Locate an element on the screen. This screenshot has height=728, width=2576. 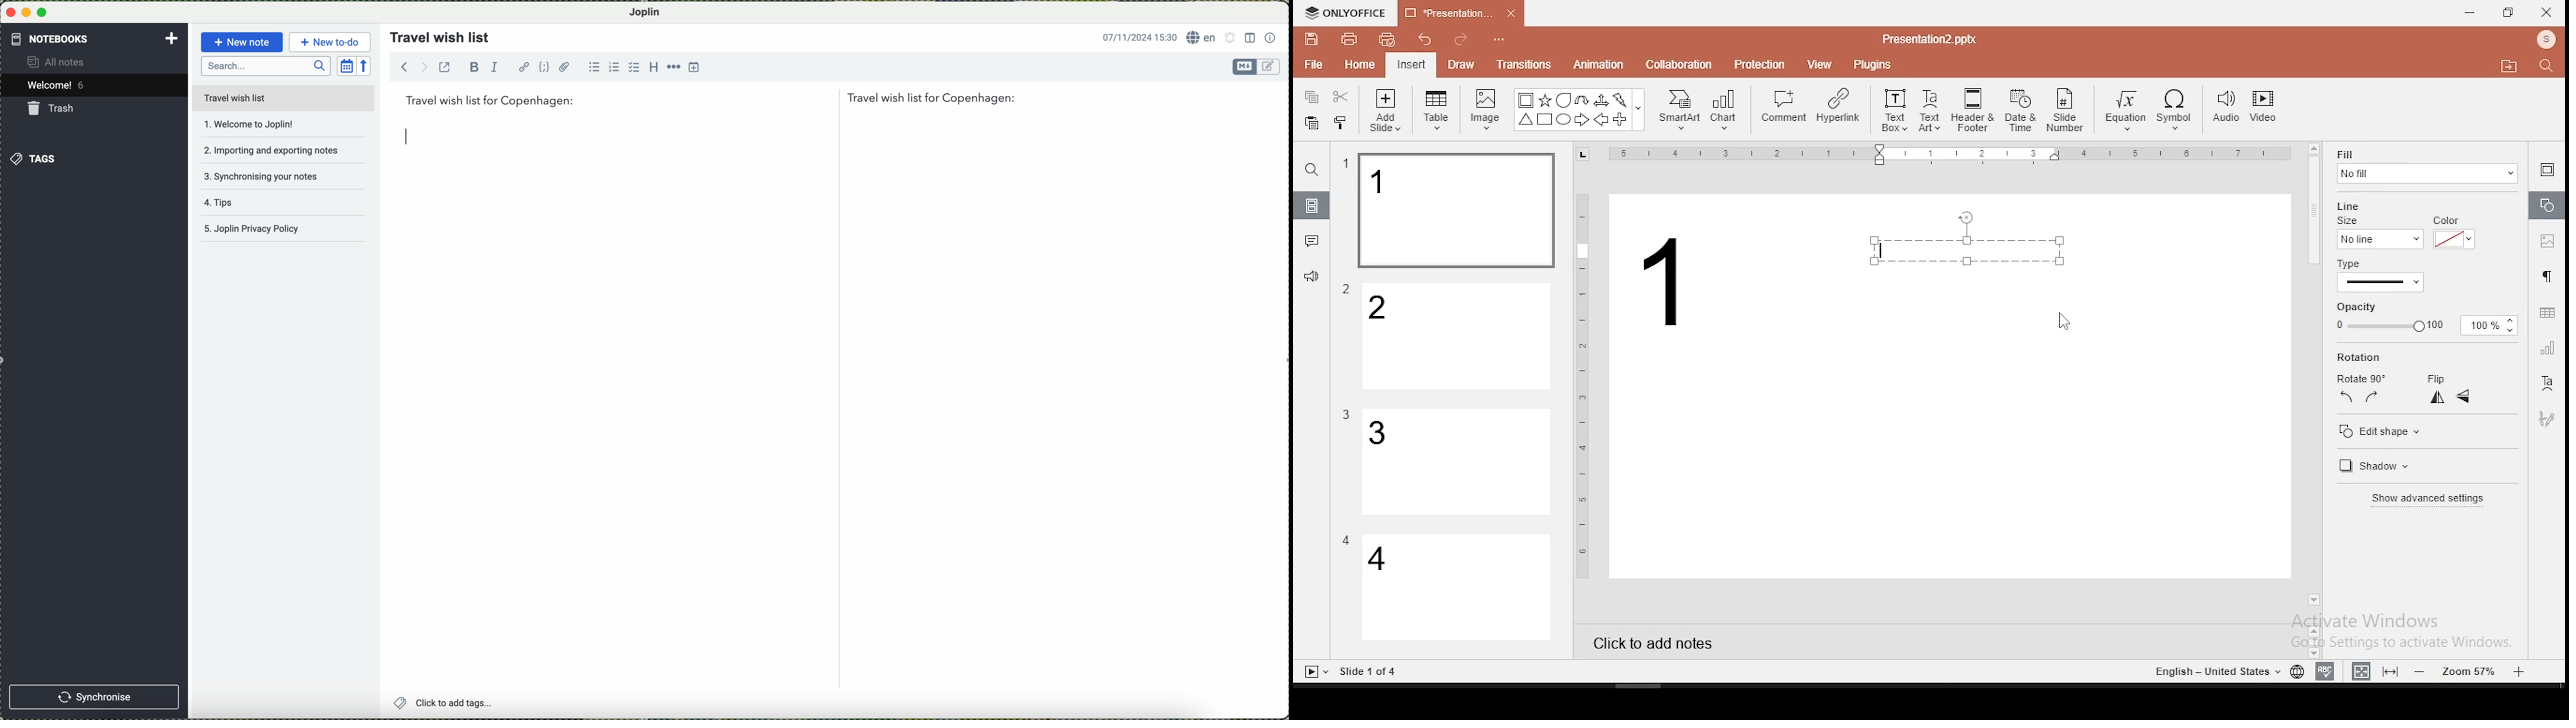
trash is located at coordinates (53, 108).